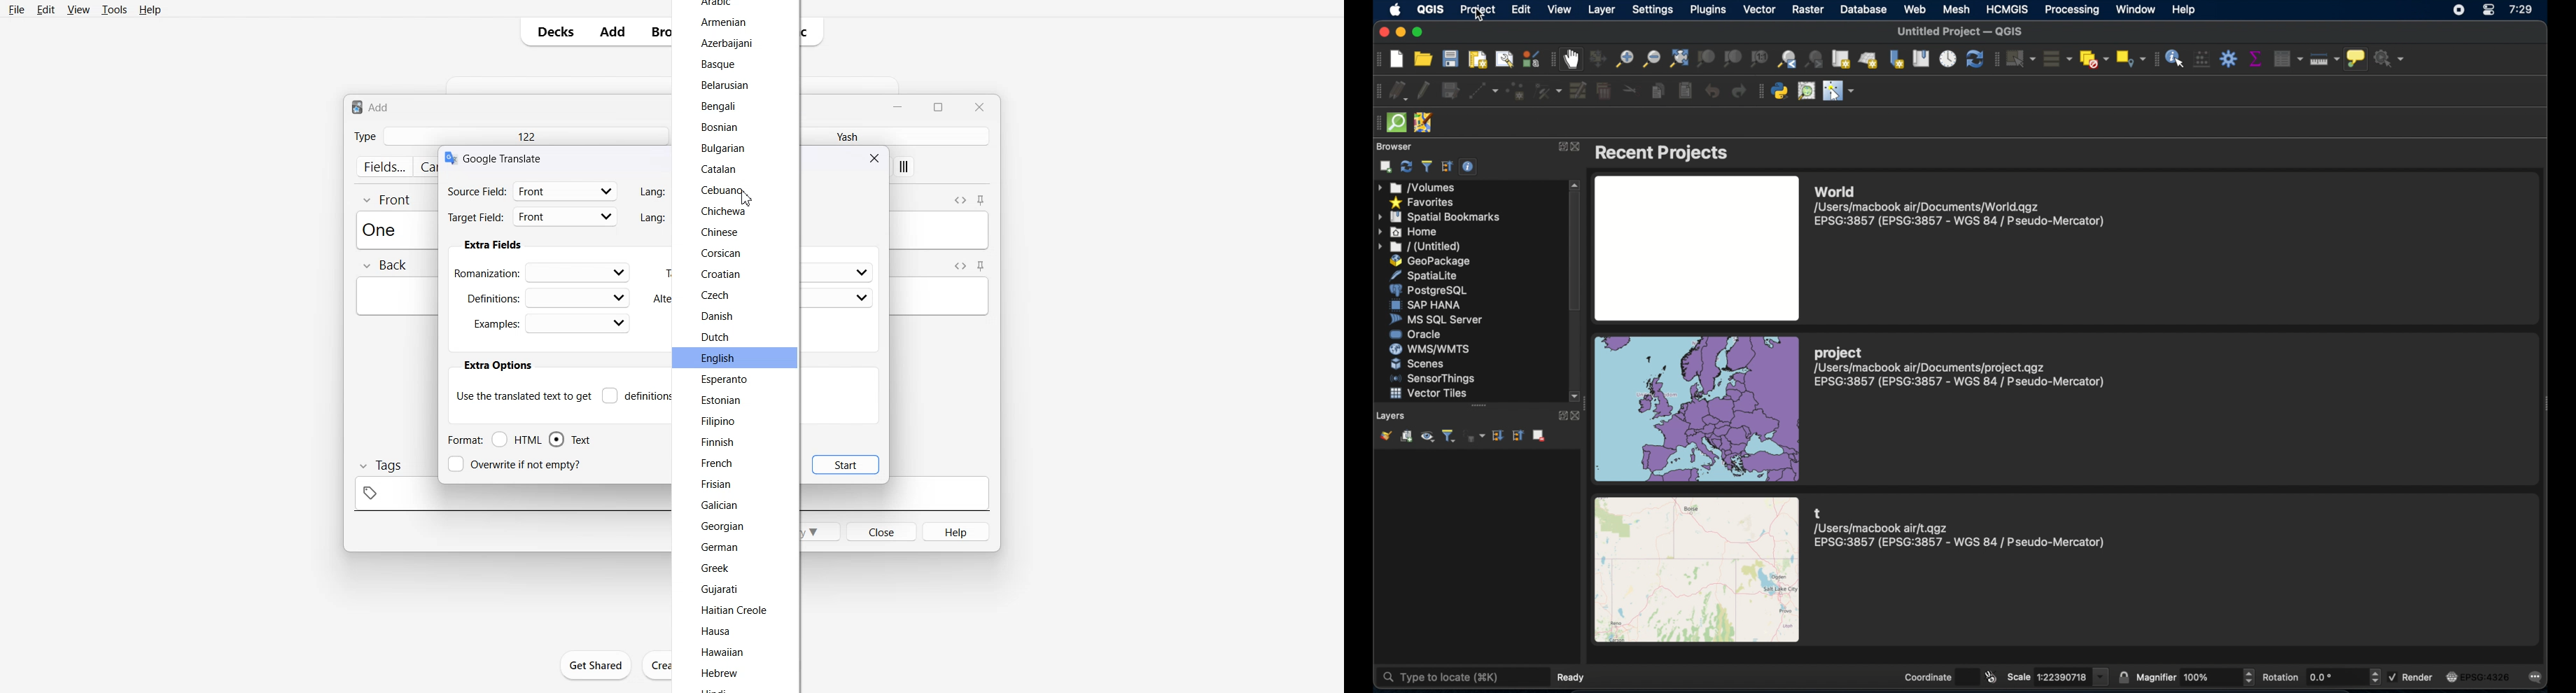 The width and height of the screenshot is (2576, 700). Describe the element at coordinates (960, 199) in the screenshot. I see `Toggle HTML Editor` at that location.